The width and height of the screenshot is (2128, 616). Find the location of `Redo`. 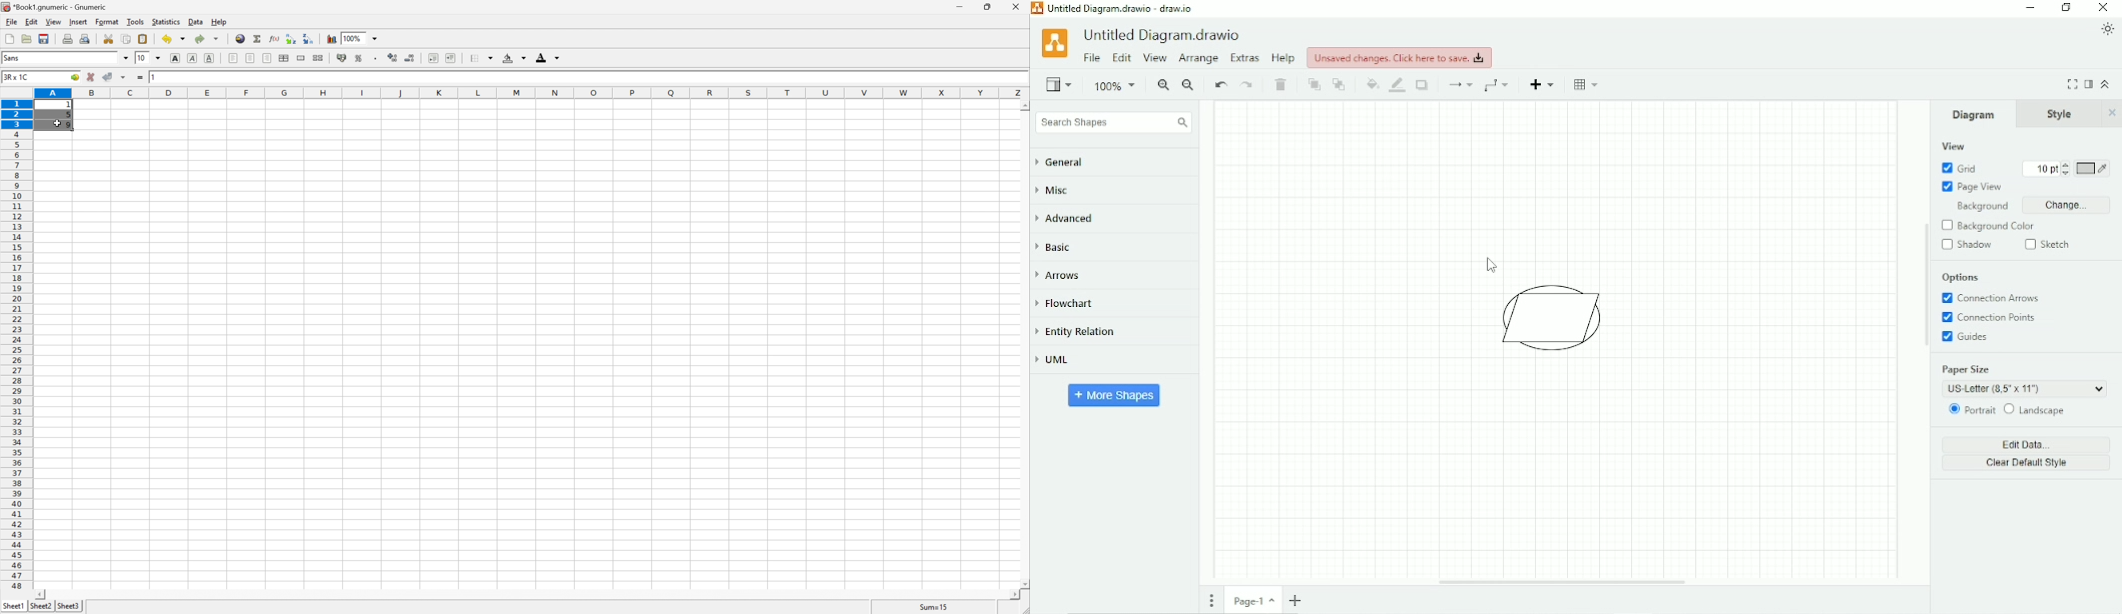

Redo is located at coordinates (1248, 85).